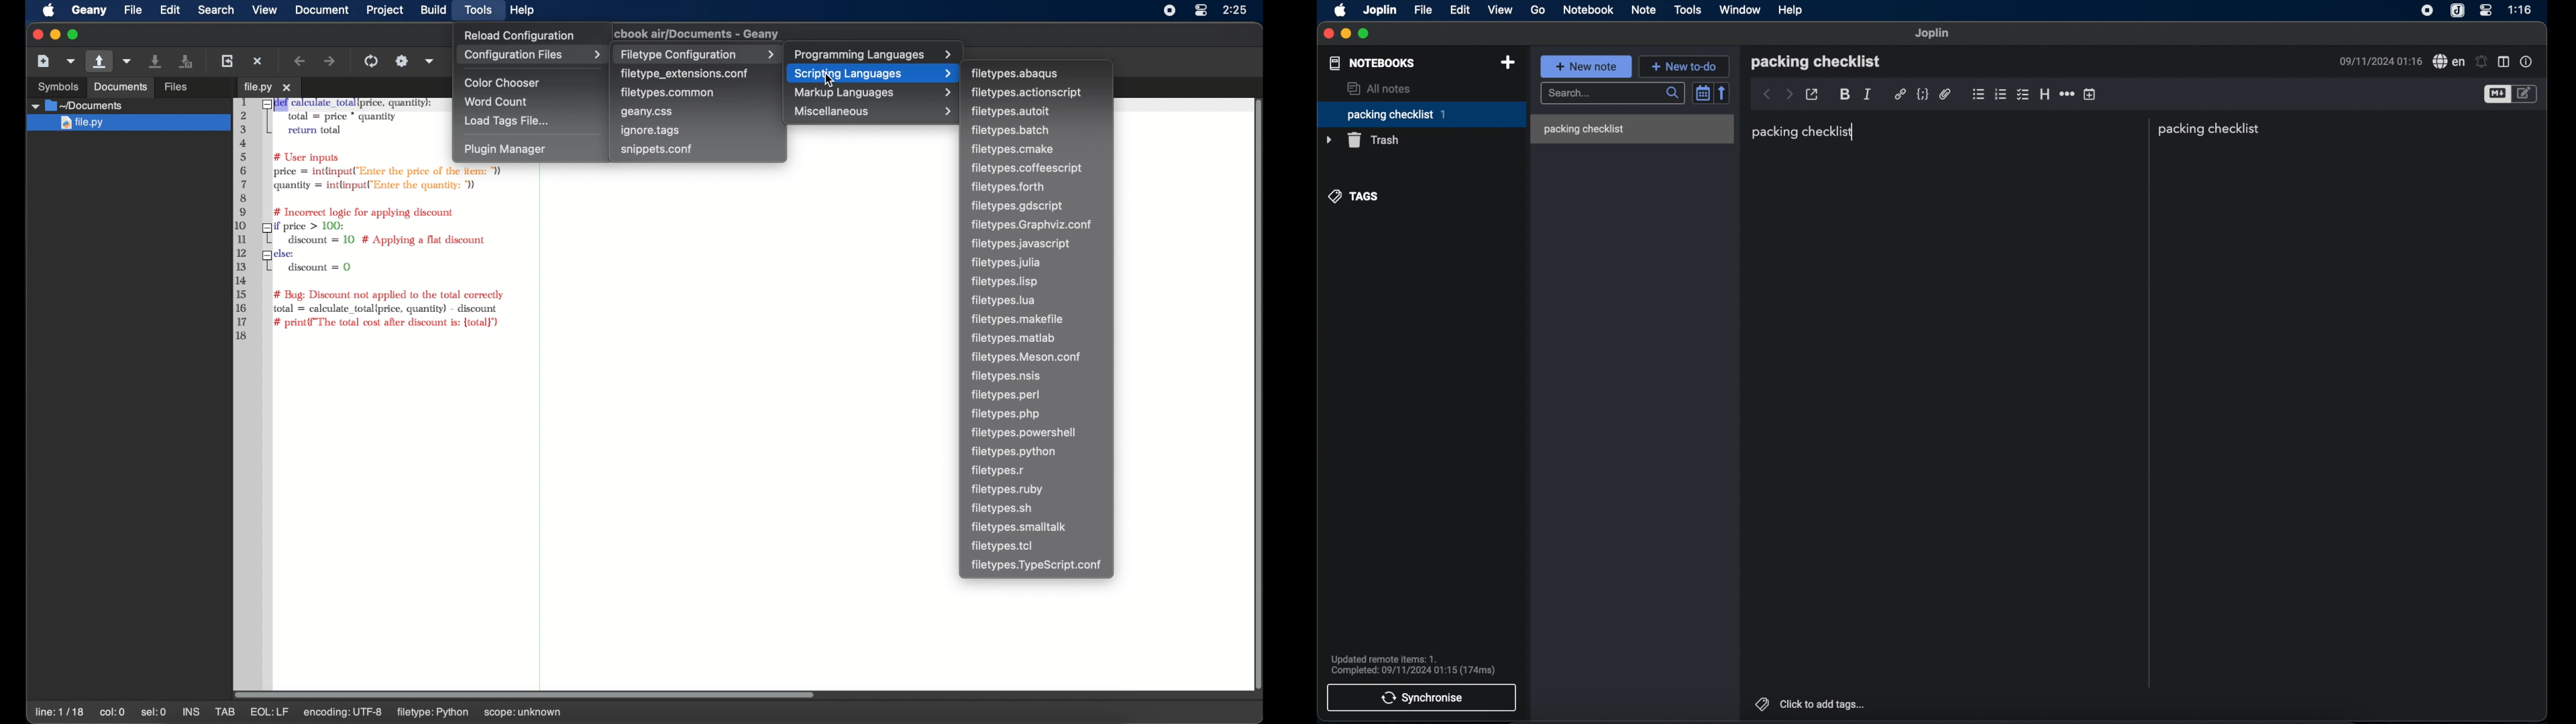 The width and height of the screenshot is (2576, 728). I want to click on note, so click(1644, 9).